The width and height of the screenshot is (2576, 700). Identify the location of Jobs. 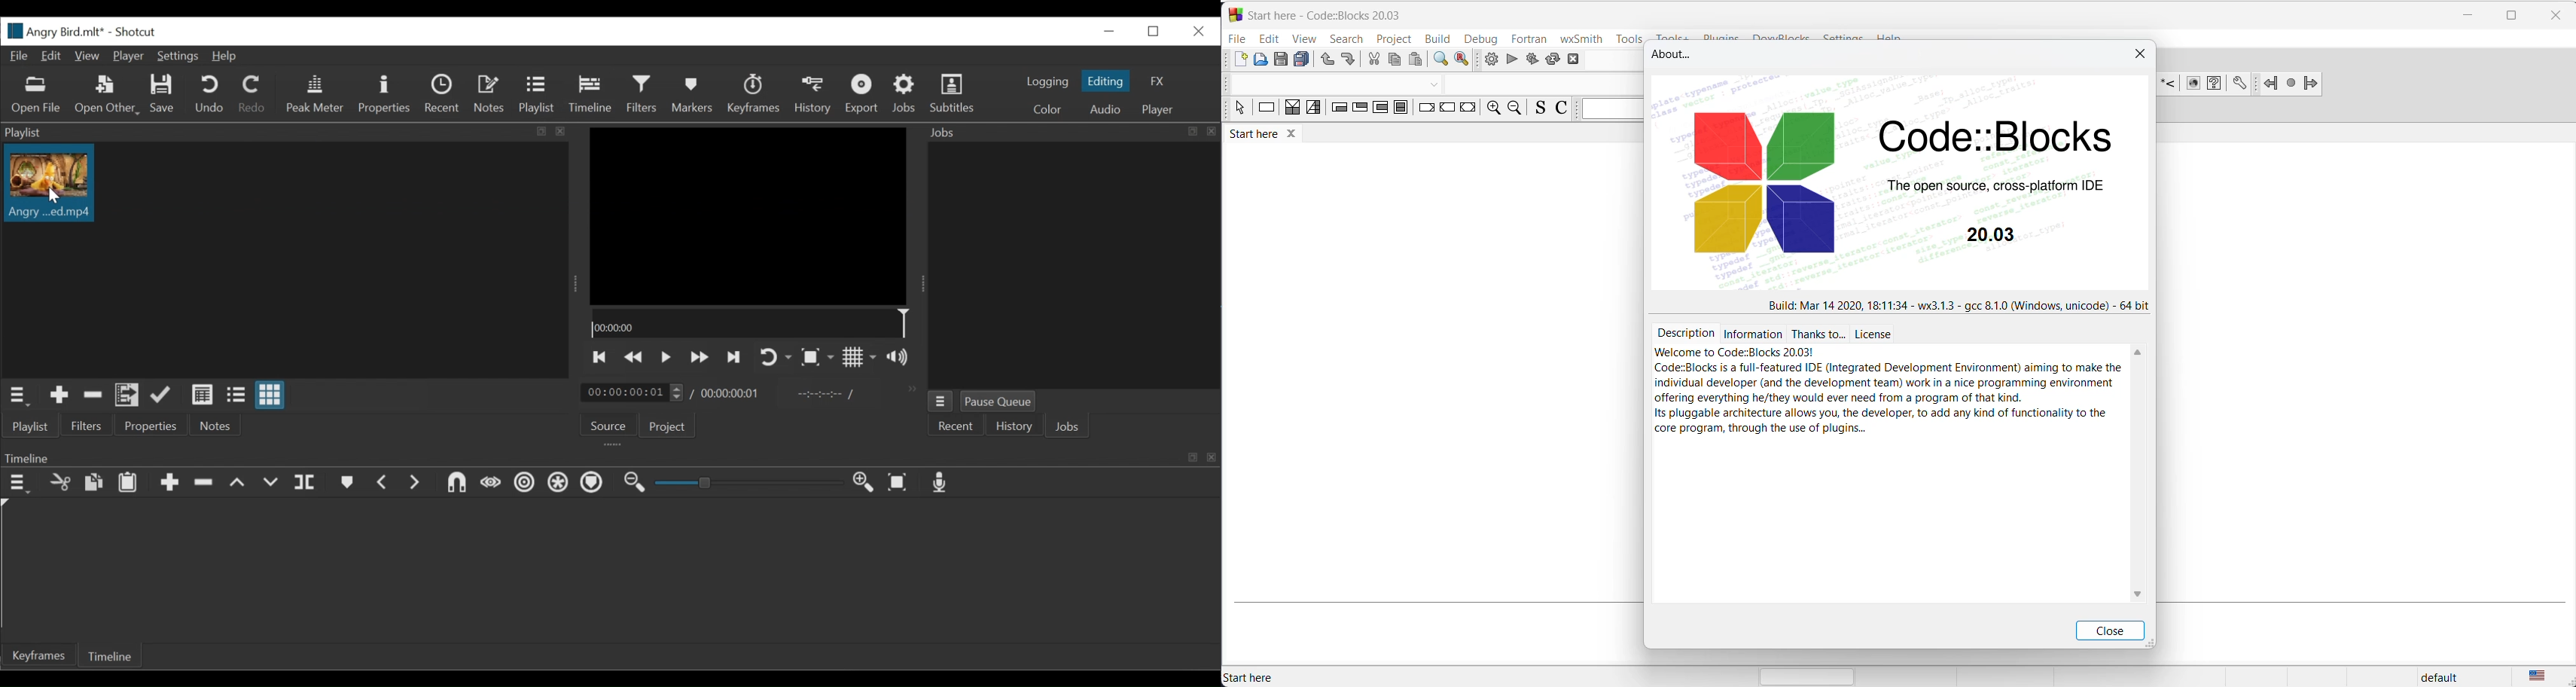
(906, 94).